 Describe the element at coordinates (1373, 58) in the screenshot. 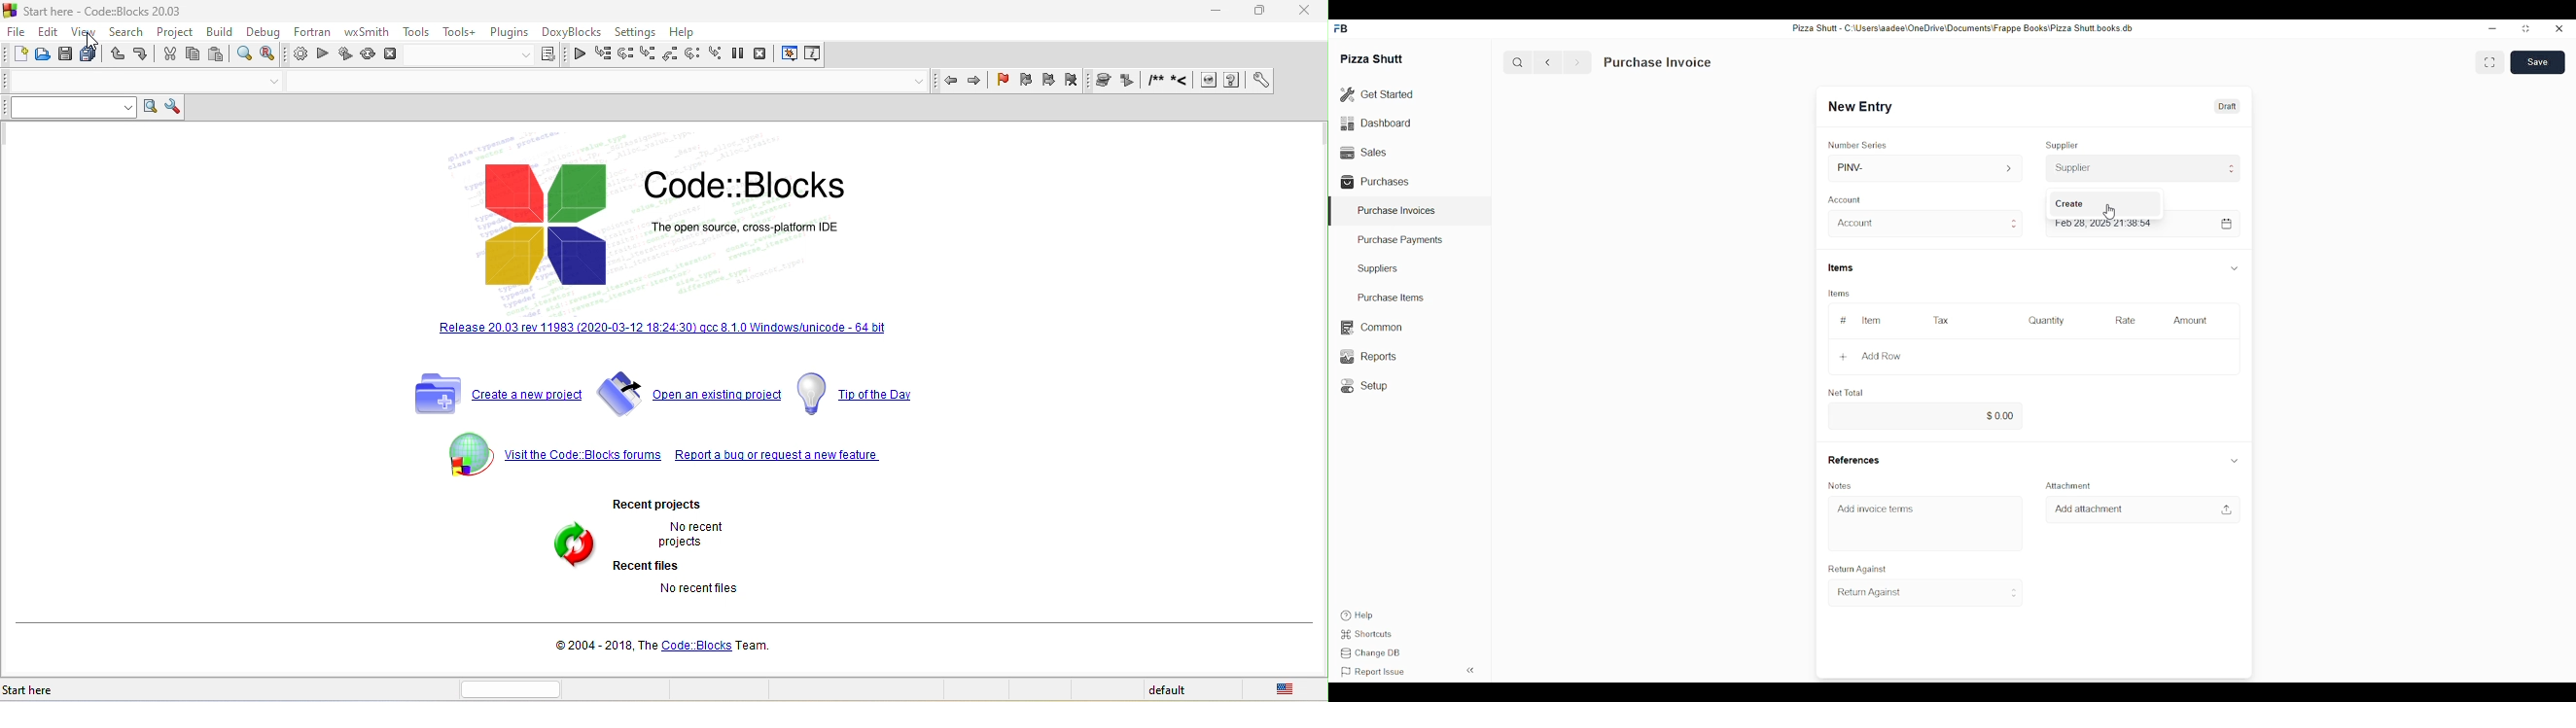

I see `Pizza Shutt` at that location.